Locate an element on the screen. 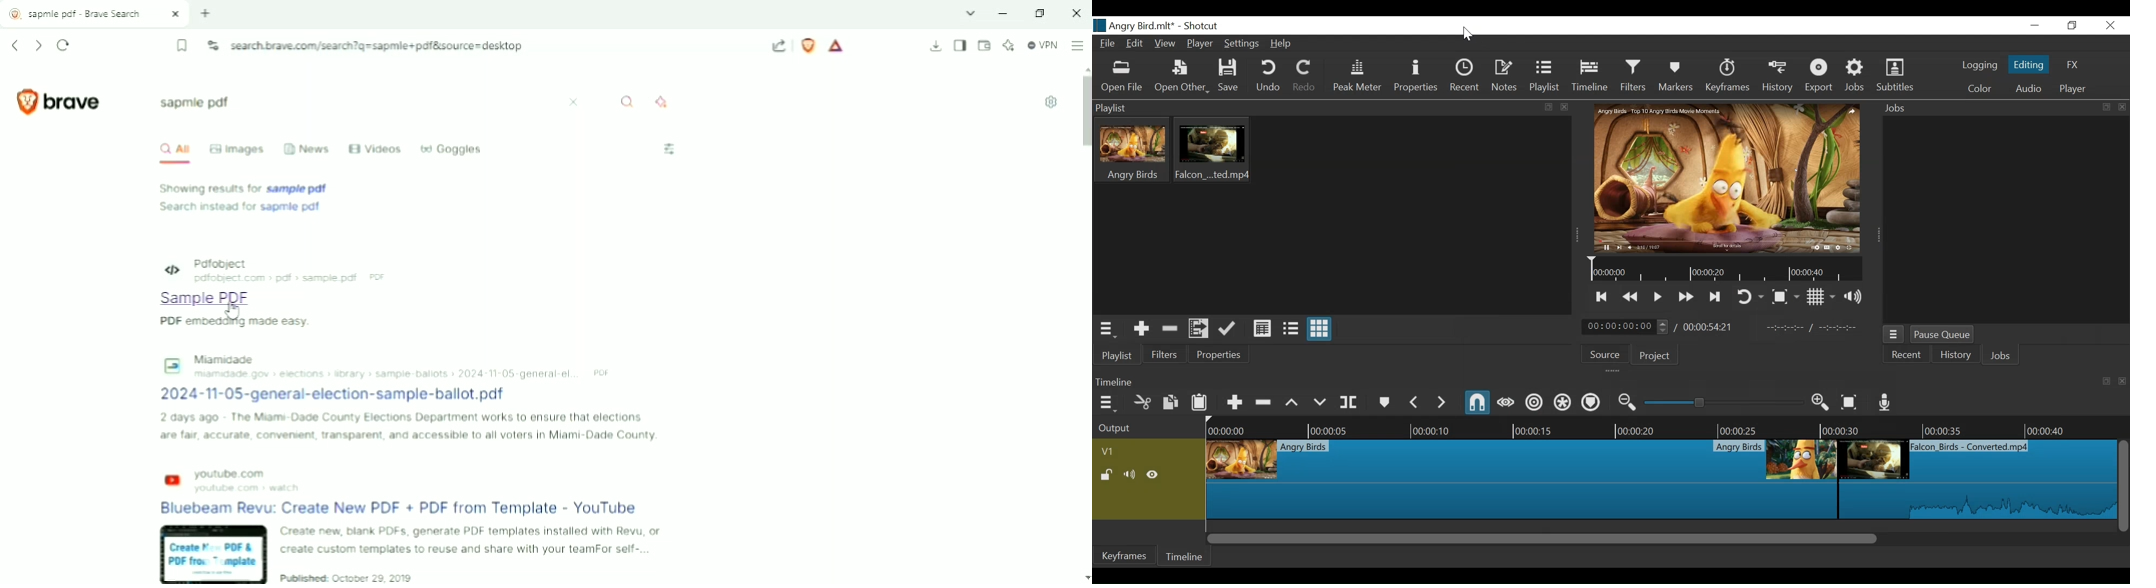 This screenshot has height=588, width=2156. 2 Gays 390 - The Man-Dade County Elections Department works 10 ensure that elections
are far, accurate, conversant, Wanaparent, and accessible 10 ail volars in Miami-Dade County. is located at coordinates (410, 427).